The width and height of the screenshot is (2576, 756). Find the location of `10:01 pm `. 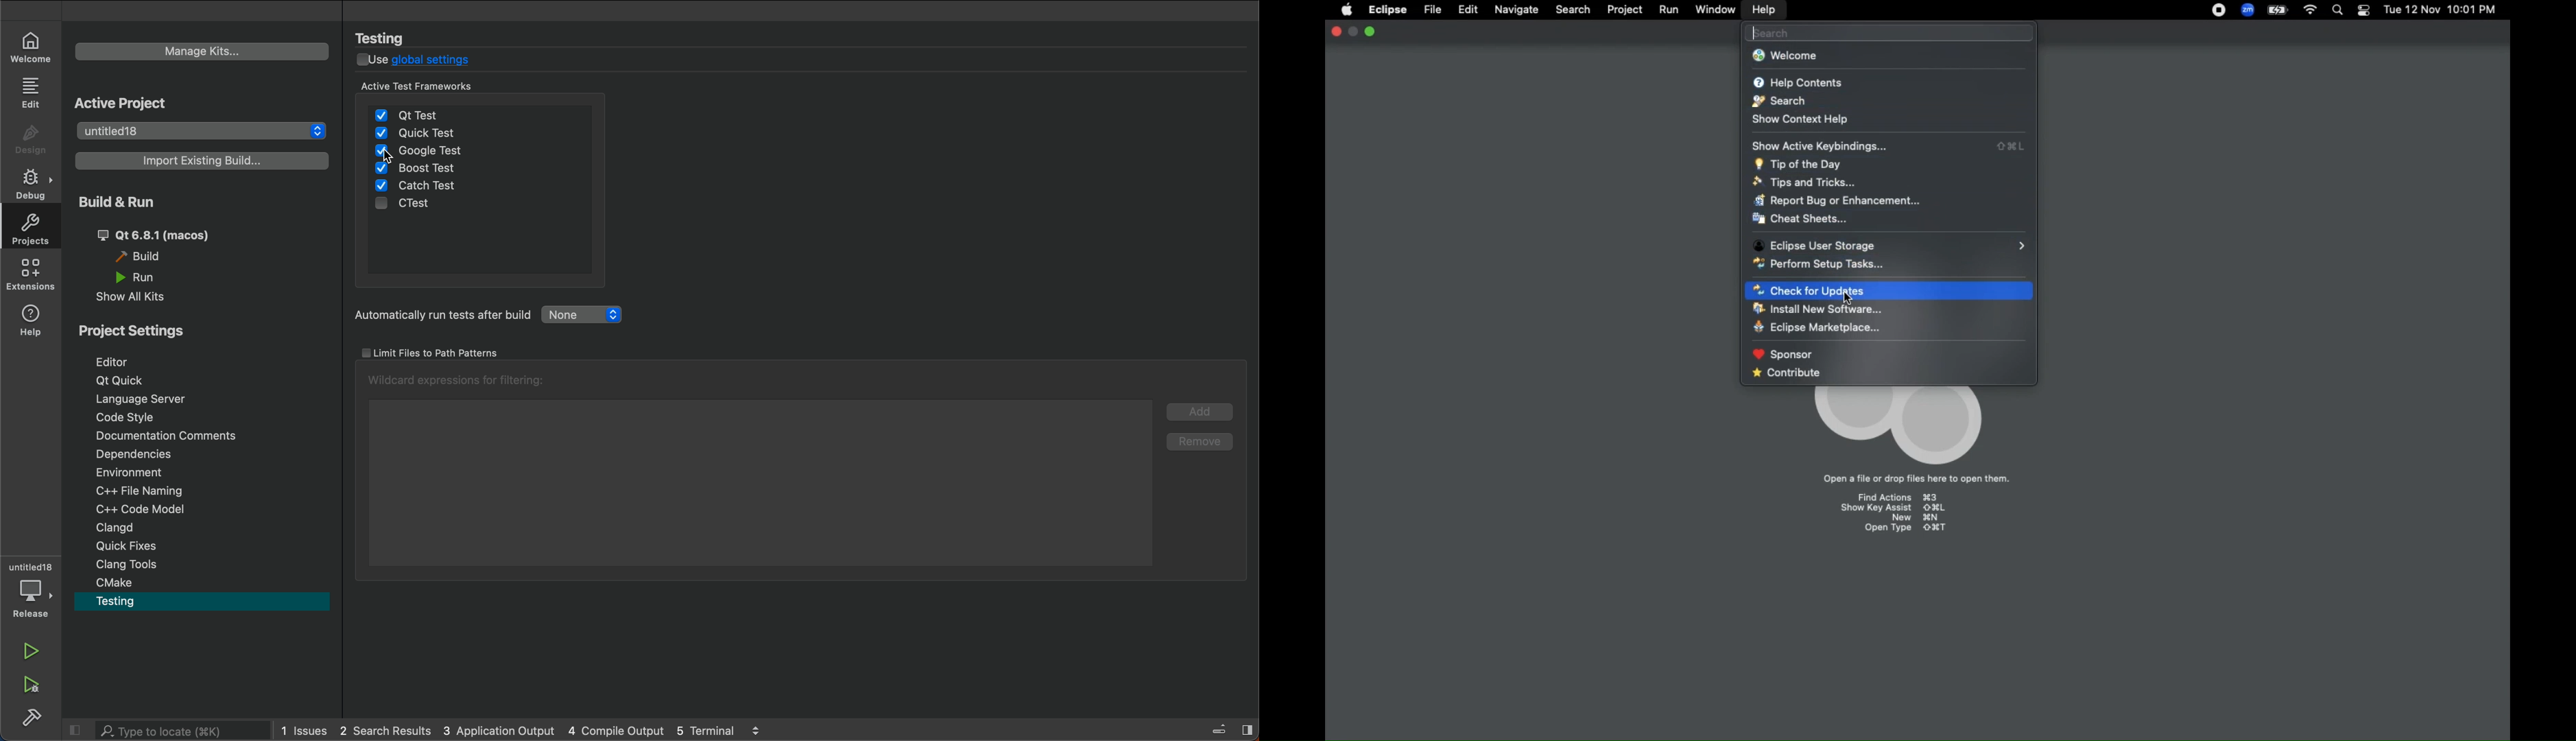

10:01 pm  is located at coordinates (2474, 10).